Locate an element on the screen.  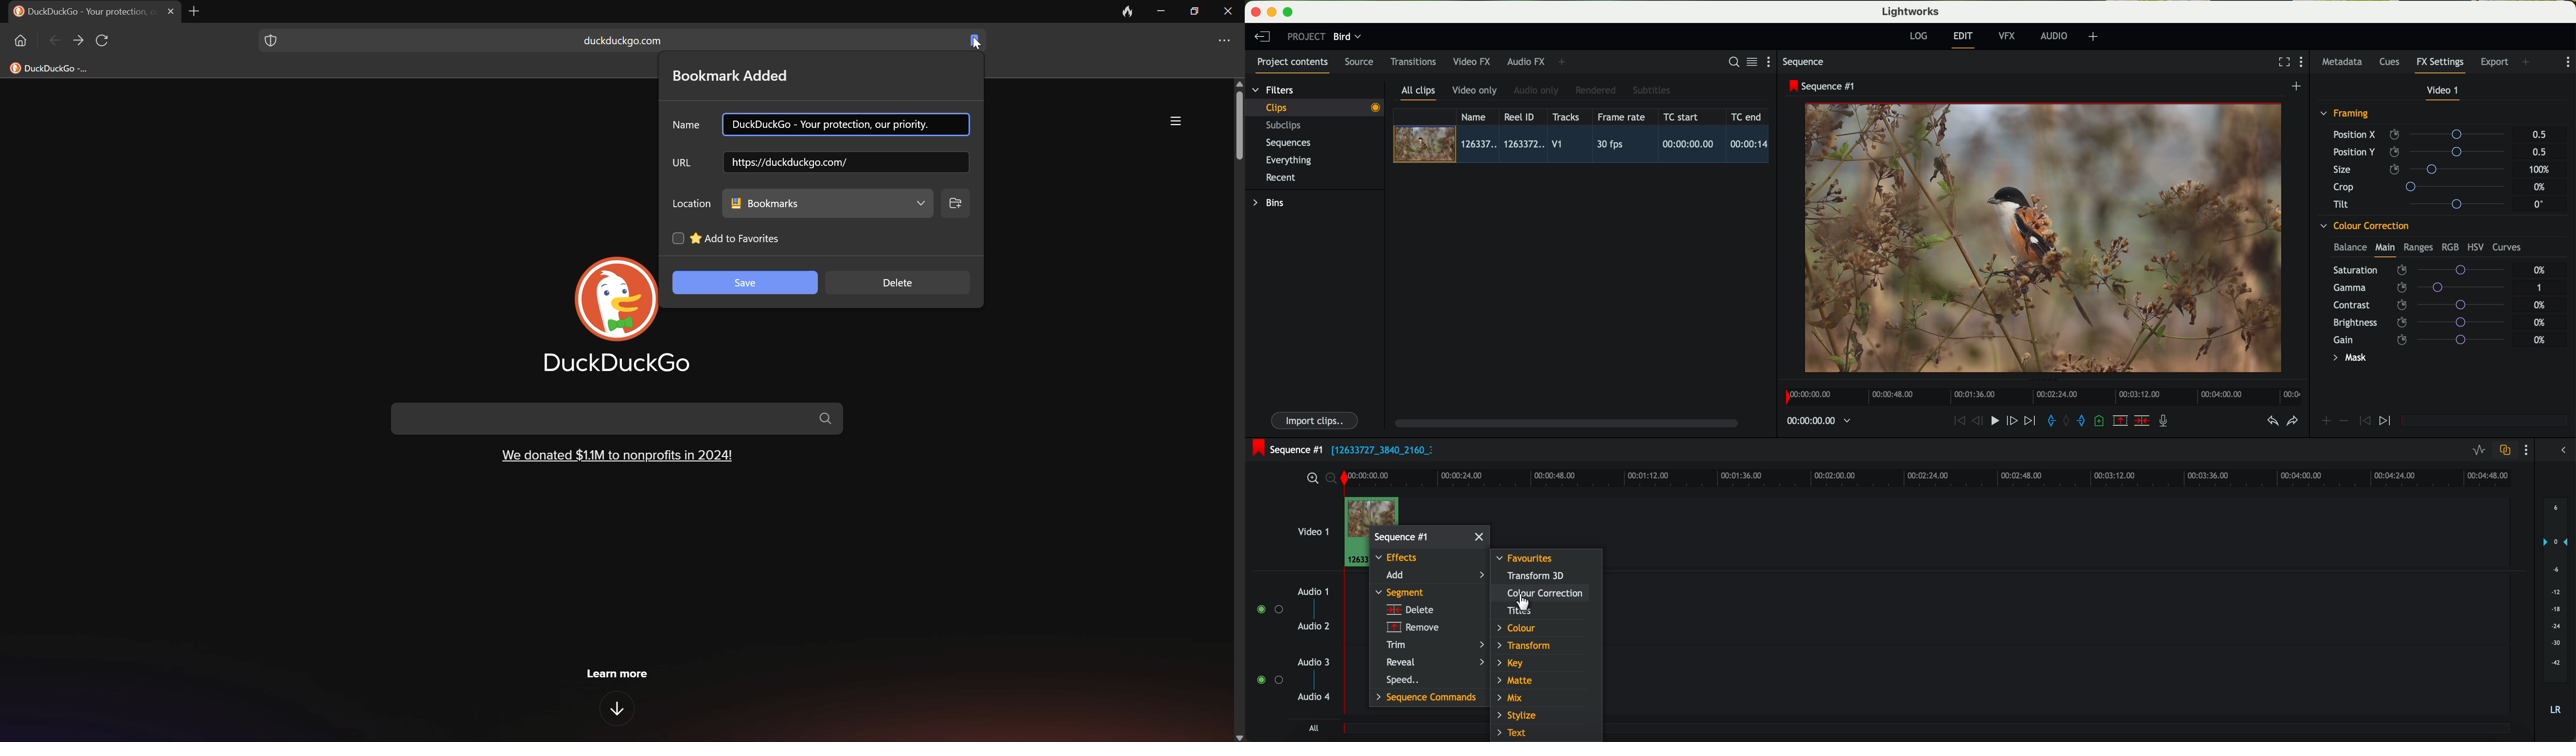
add, remove and create layouts is located at coordinates (2095, 37).